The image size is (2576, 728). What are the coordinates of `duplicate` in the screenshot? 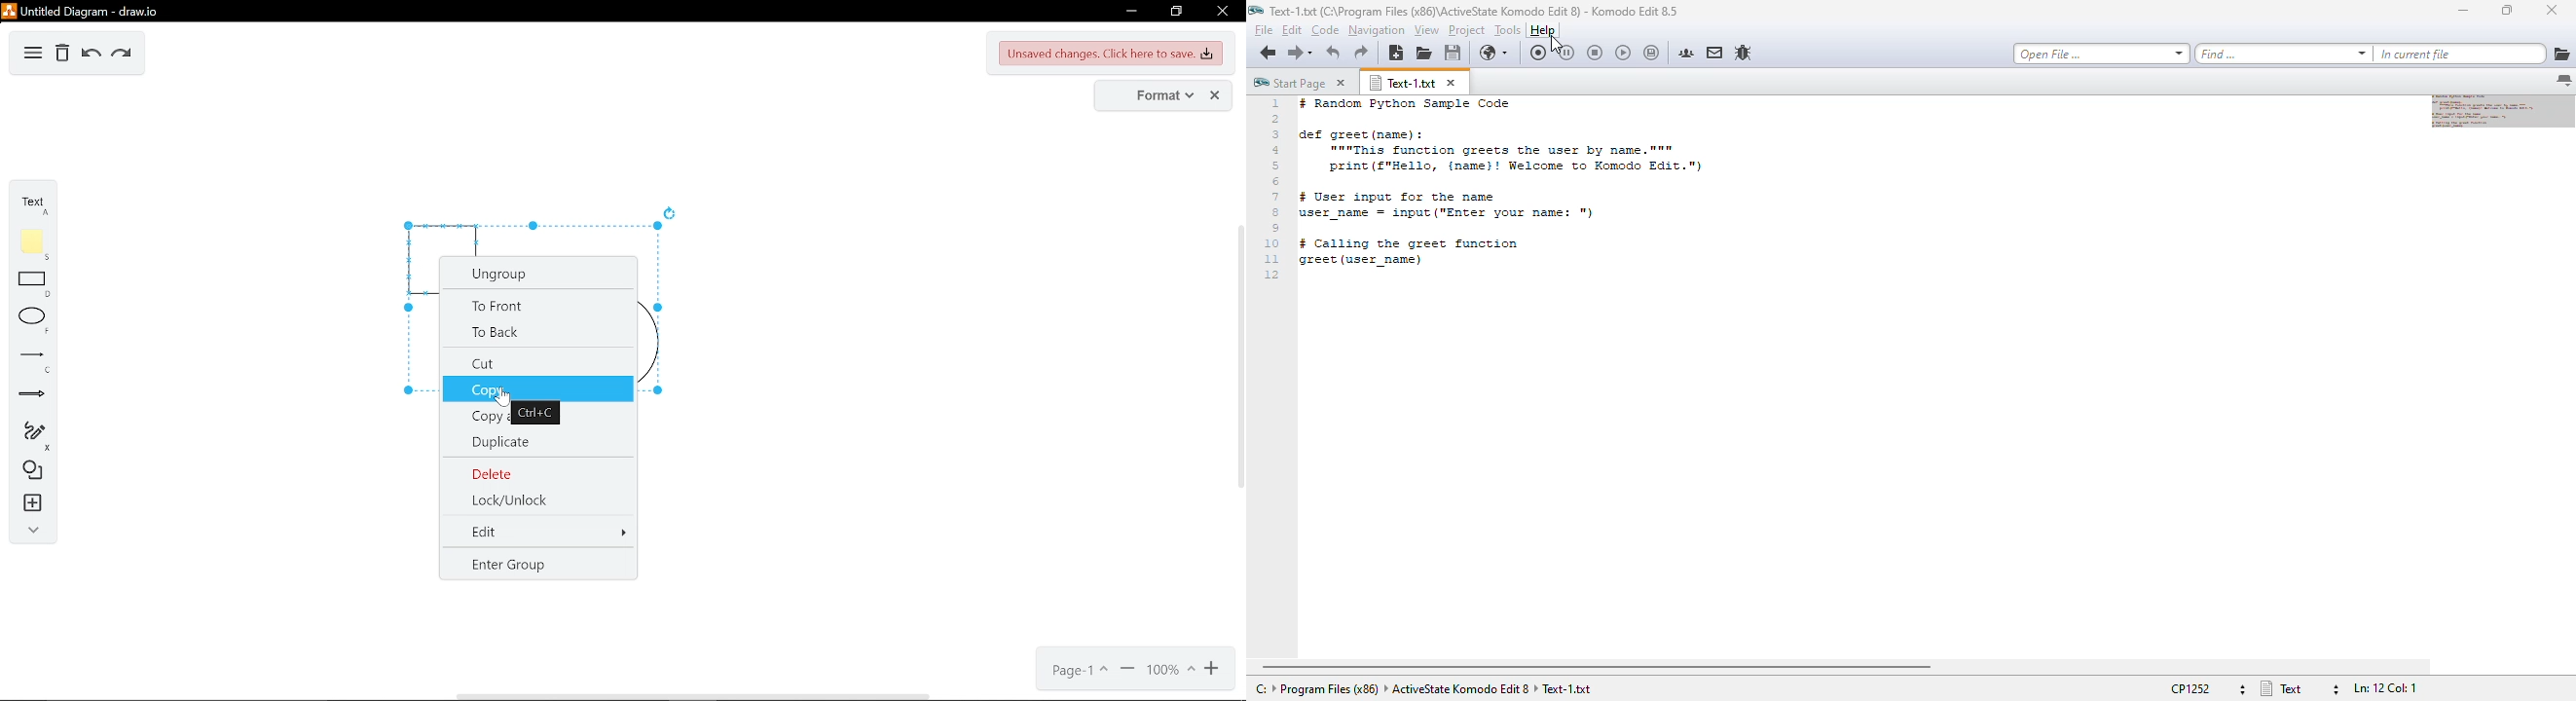 It's located at (543, 442).